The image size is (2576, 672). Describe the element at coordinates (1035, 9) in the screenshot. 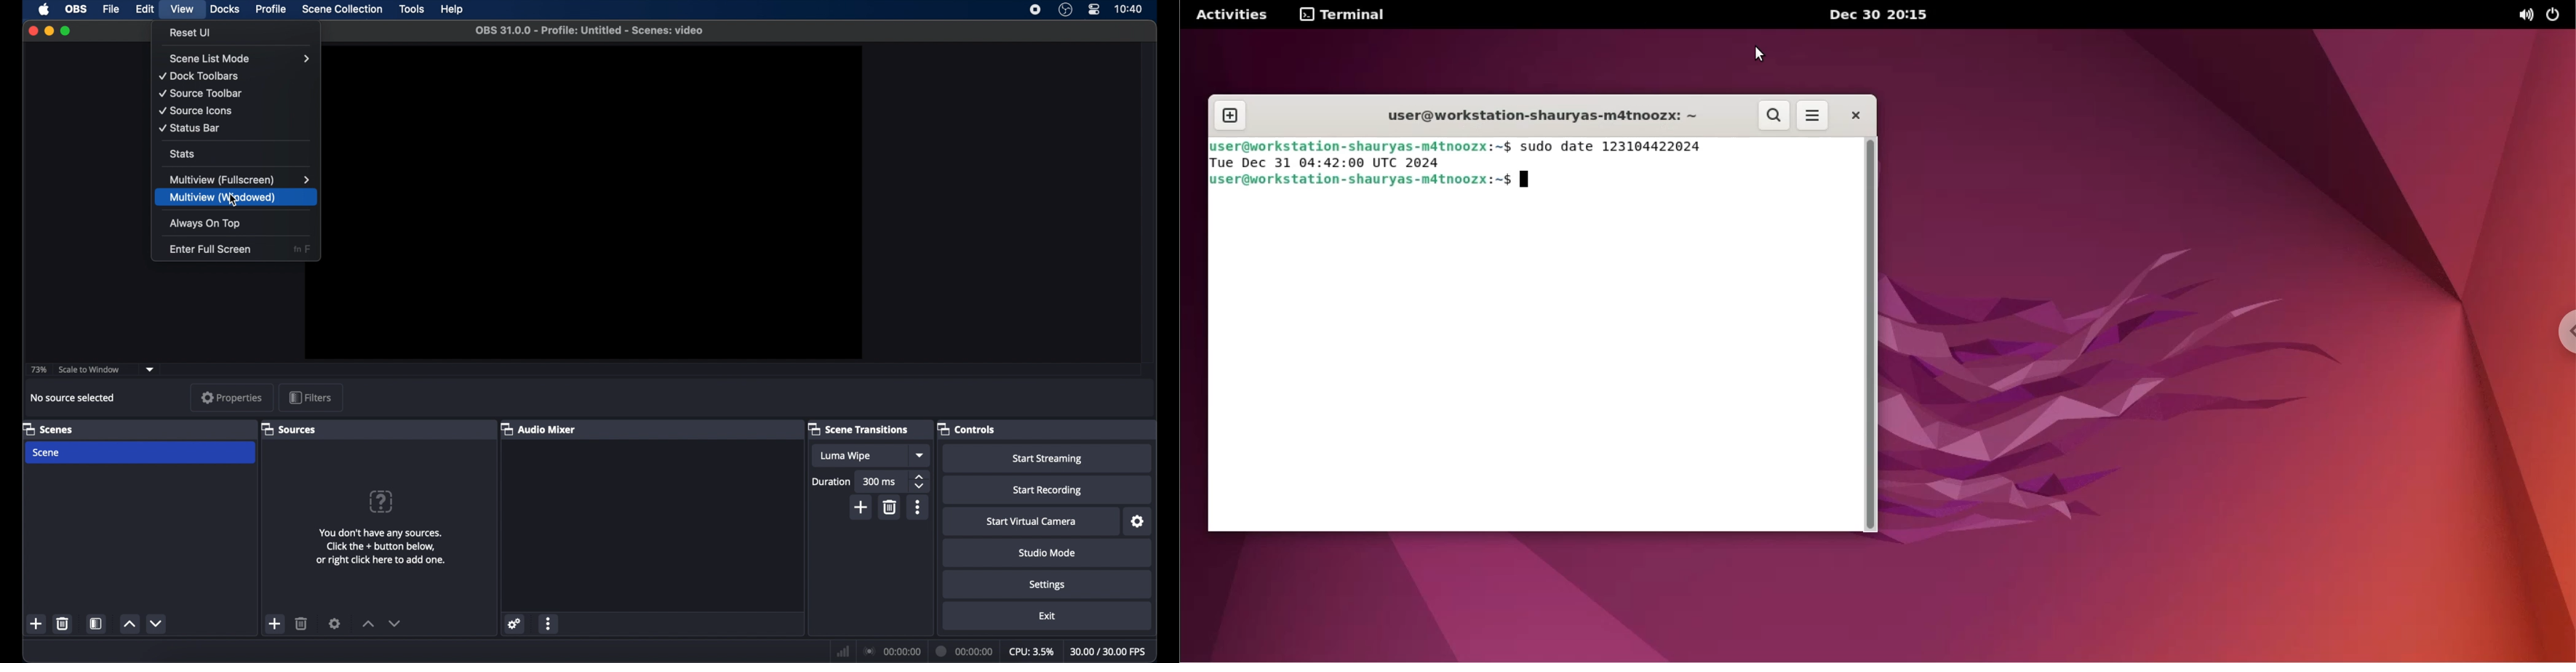

I see `screen recorder icon` at that location.